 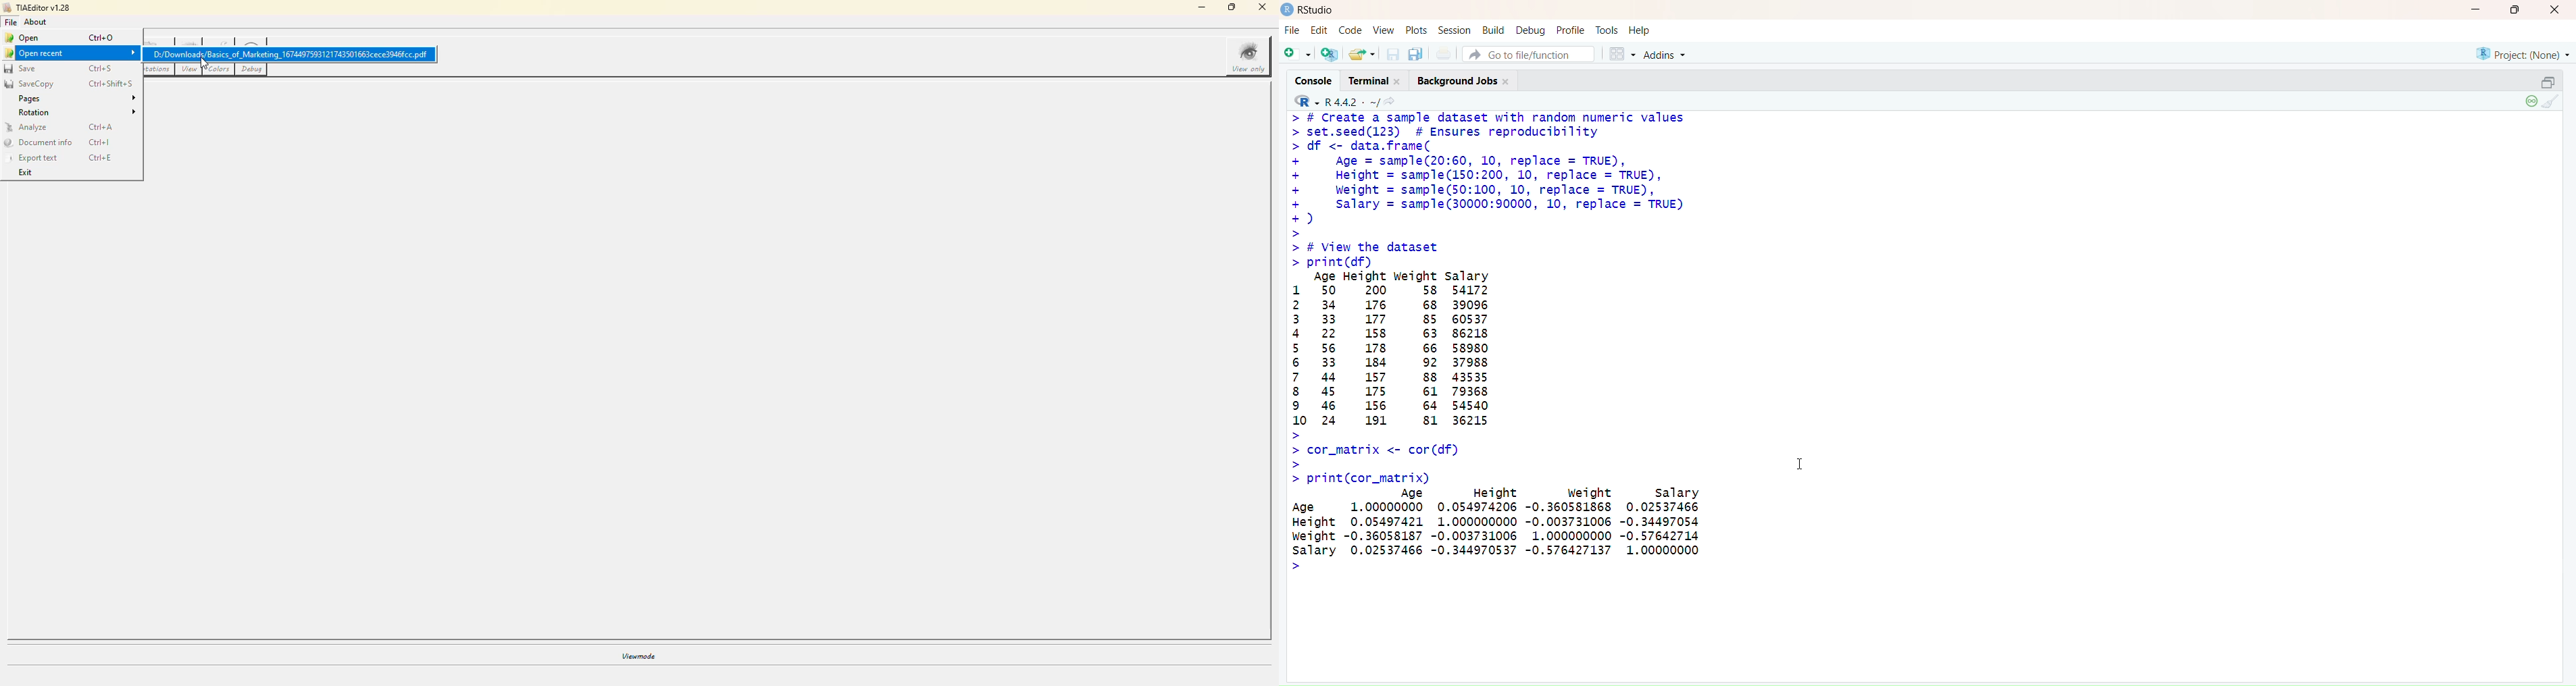 I want to click on Debug, so click(x=1531, y=30).